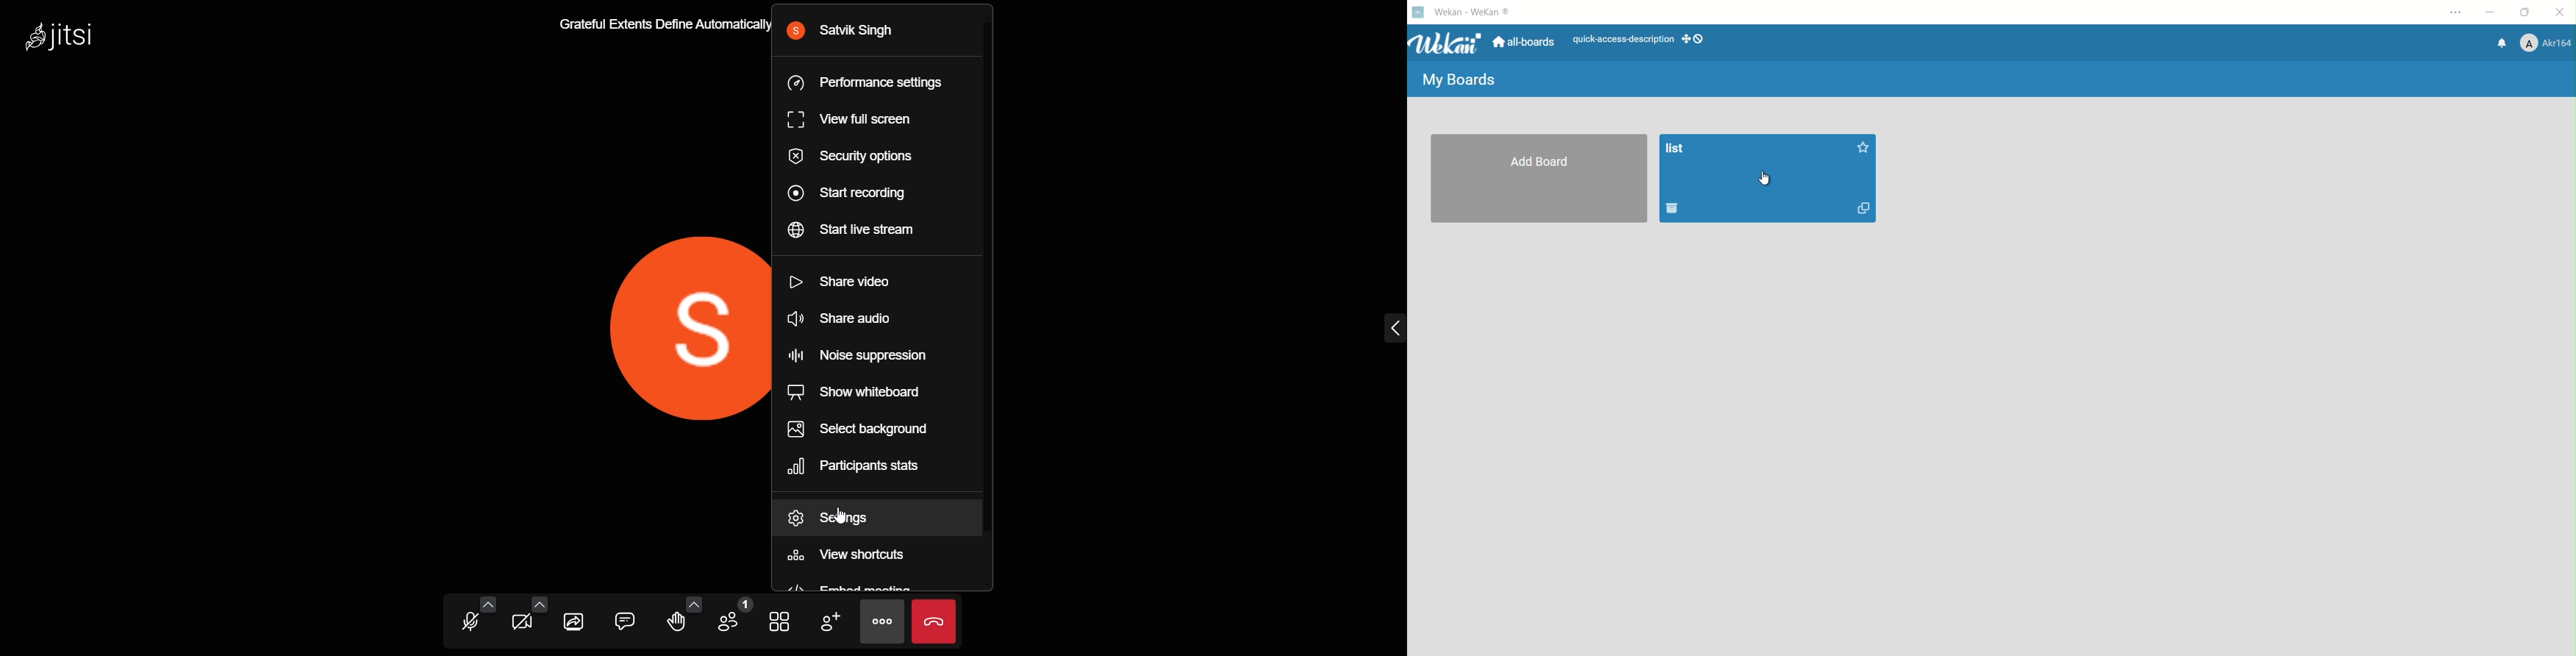 The width and height of the screenshot is (2576, 672). I want to click on raise hand, so click(678, 623).